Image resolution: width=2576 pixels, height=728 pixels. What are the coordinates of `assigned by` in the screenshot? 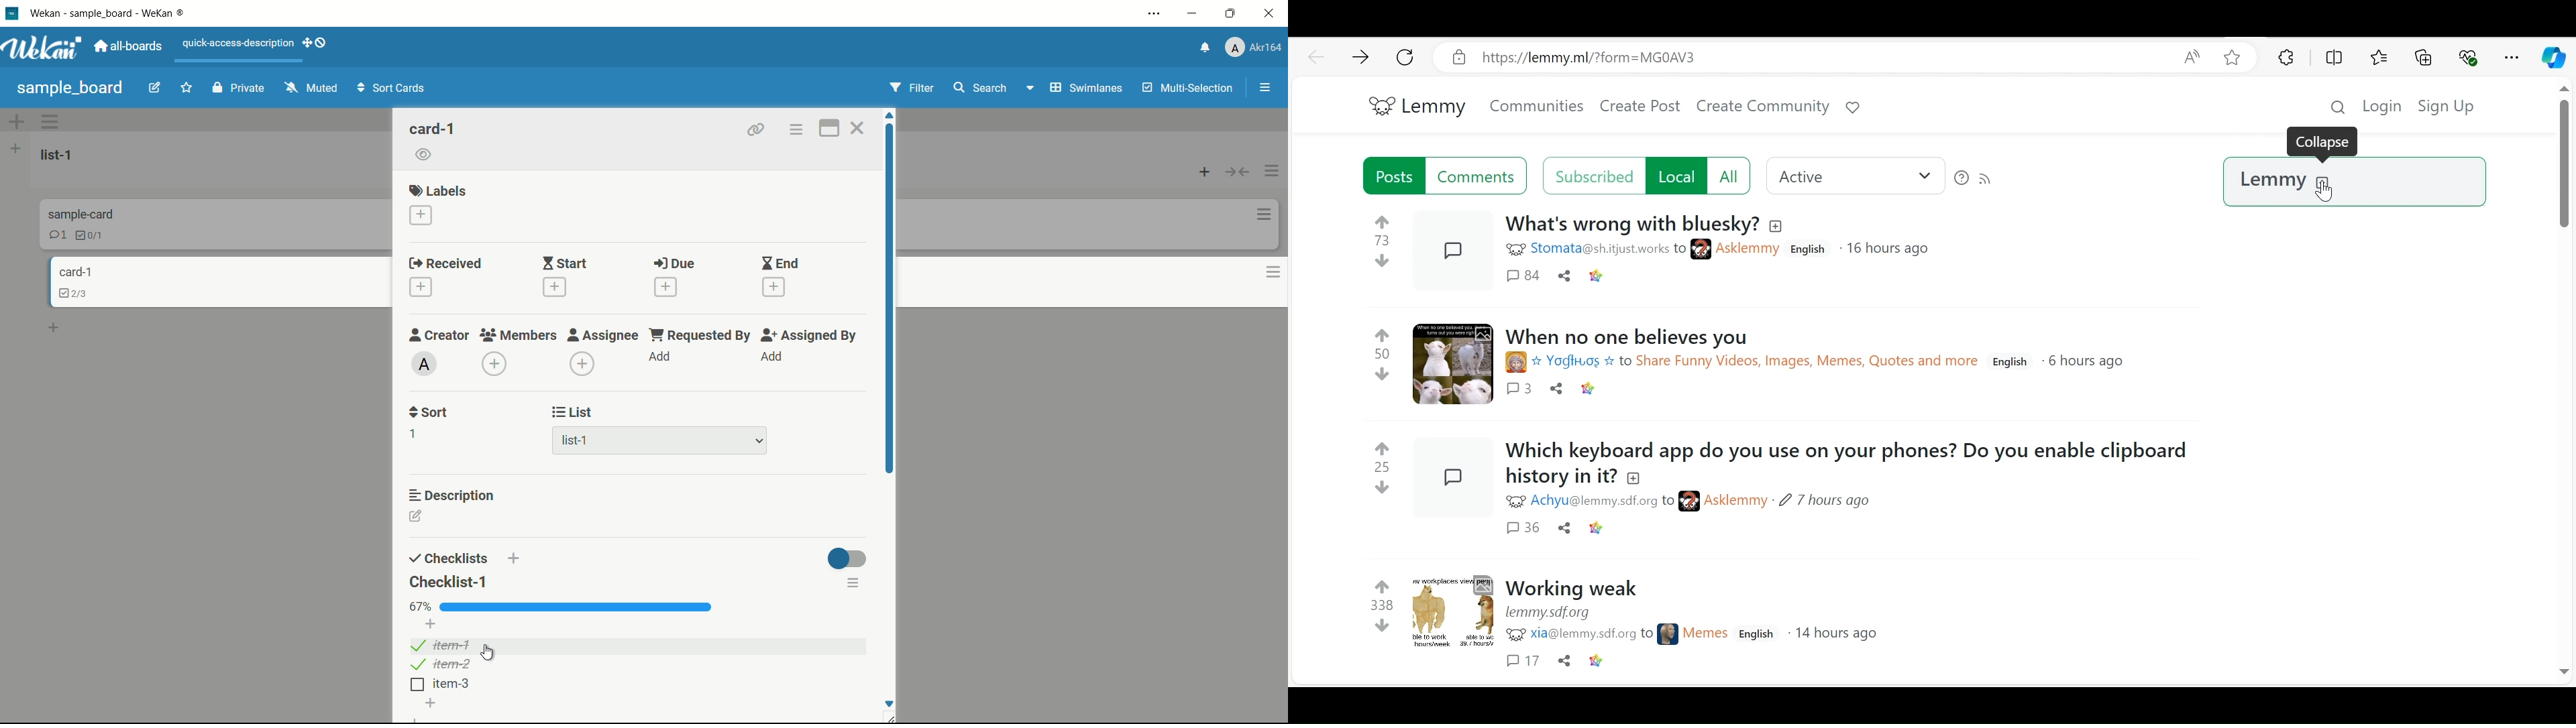 It's located at (810, 337).